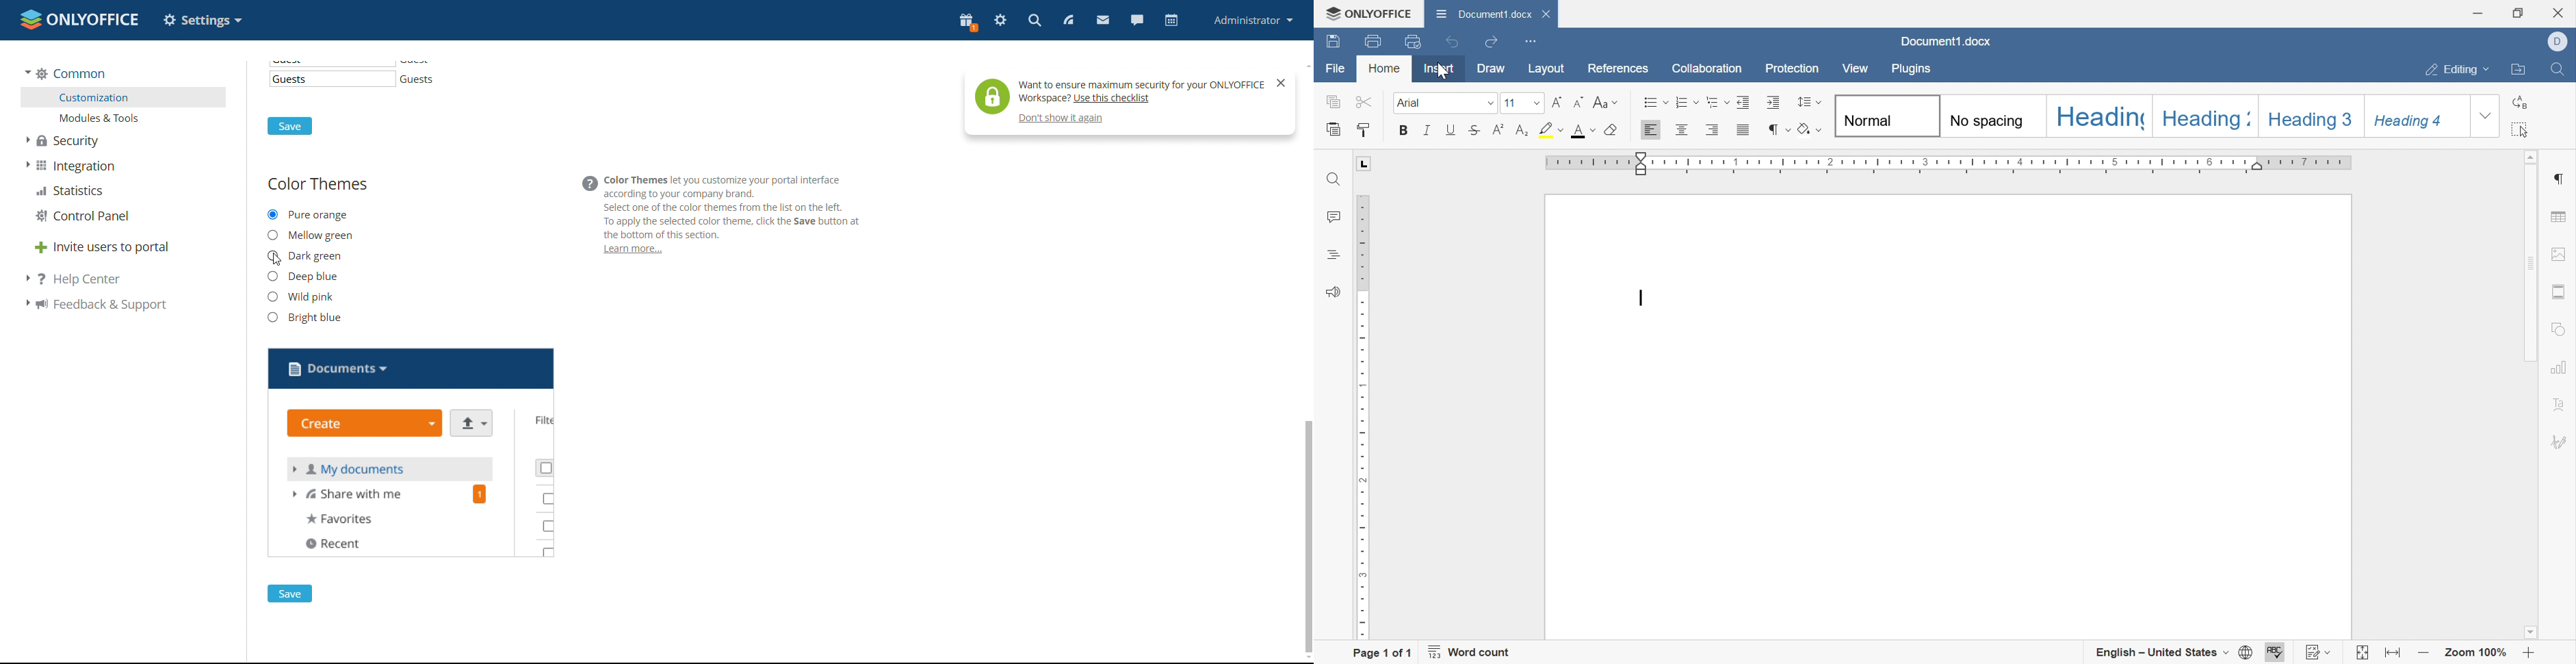 The image size is (2576, 672). Describe the element at coordinates (1606, 101) in the screenshot. I see `Change case` at that location.